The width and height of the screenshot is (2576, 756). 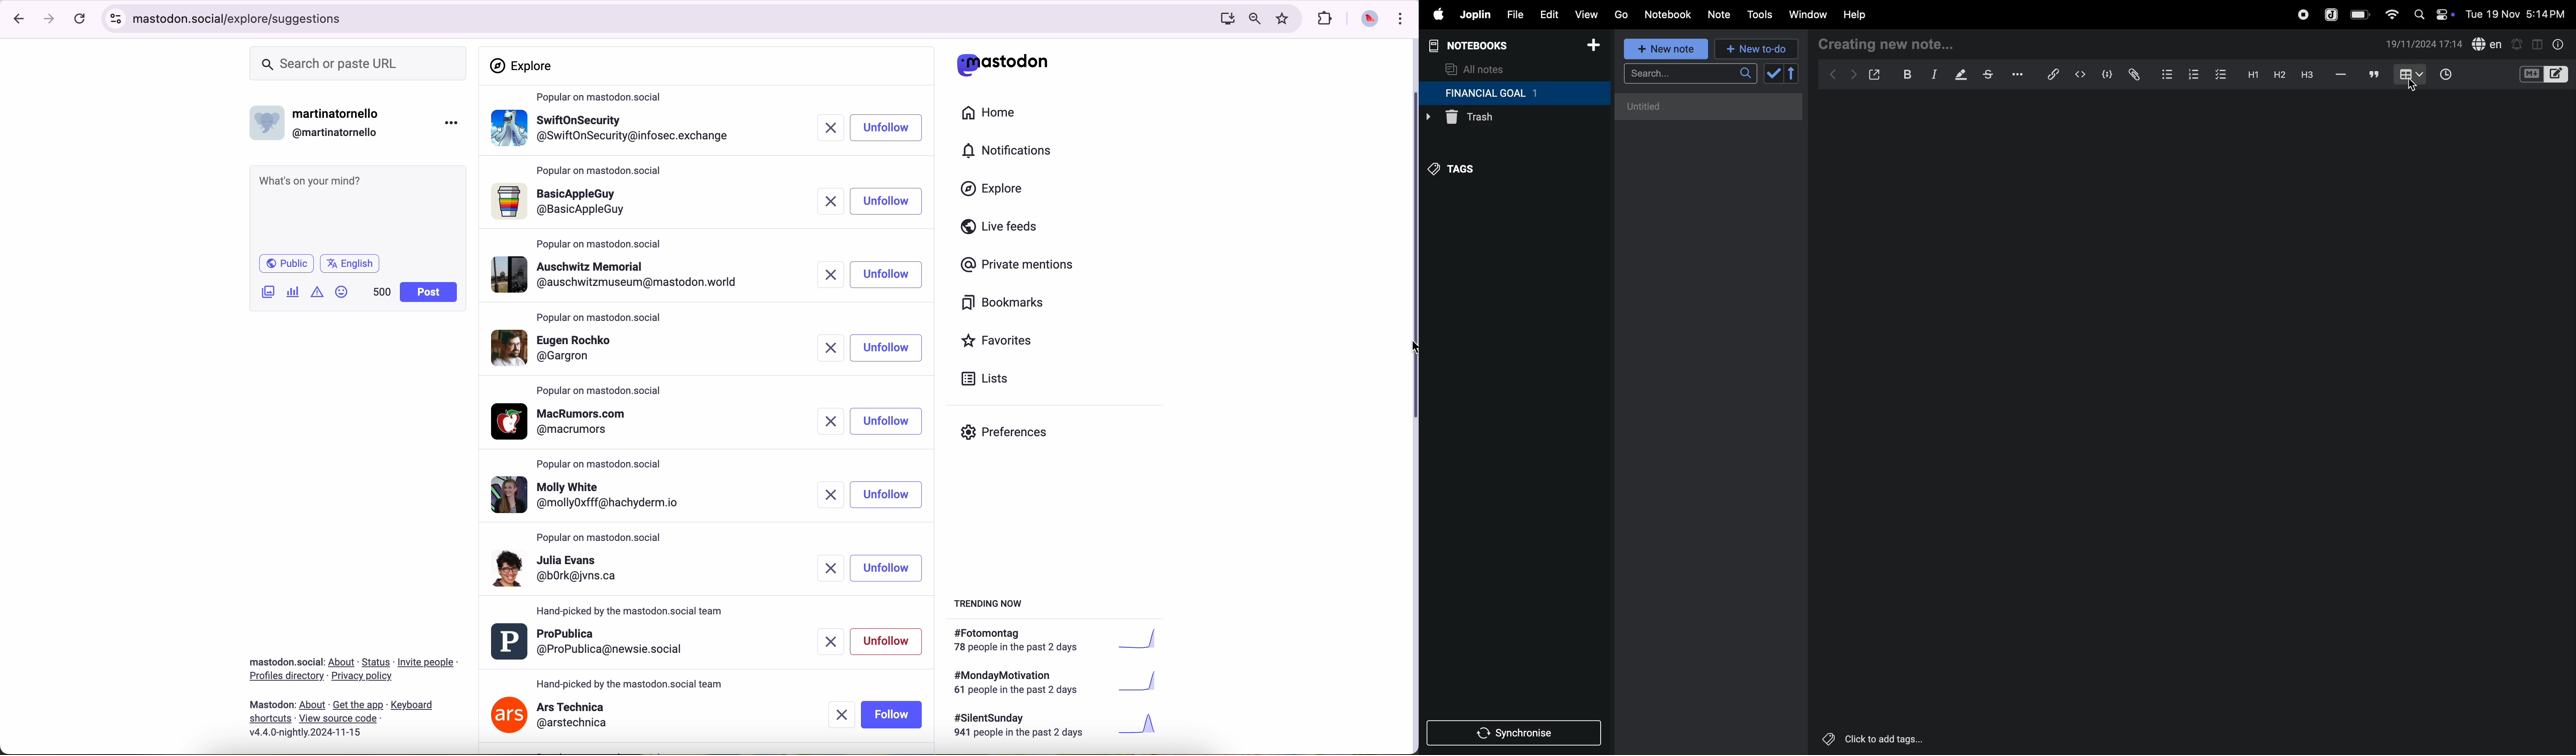 What do you see at coordinates (827, 129) in the screenshot?
I see `remove` at bounding box center [827, 129].